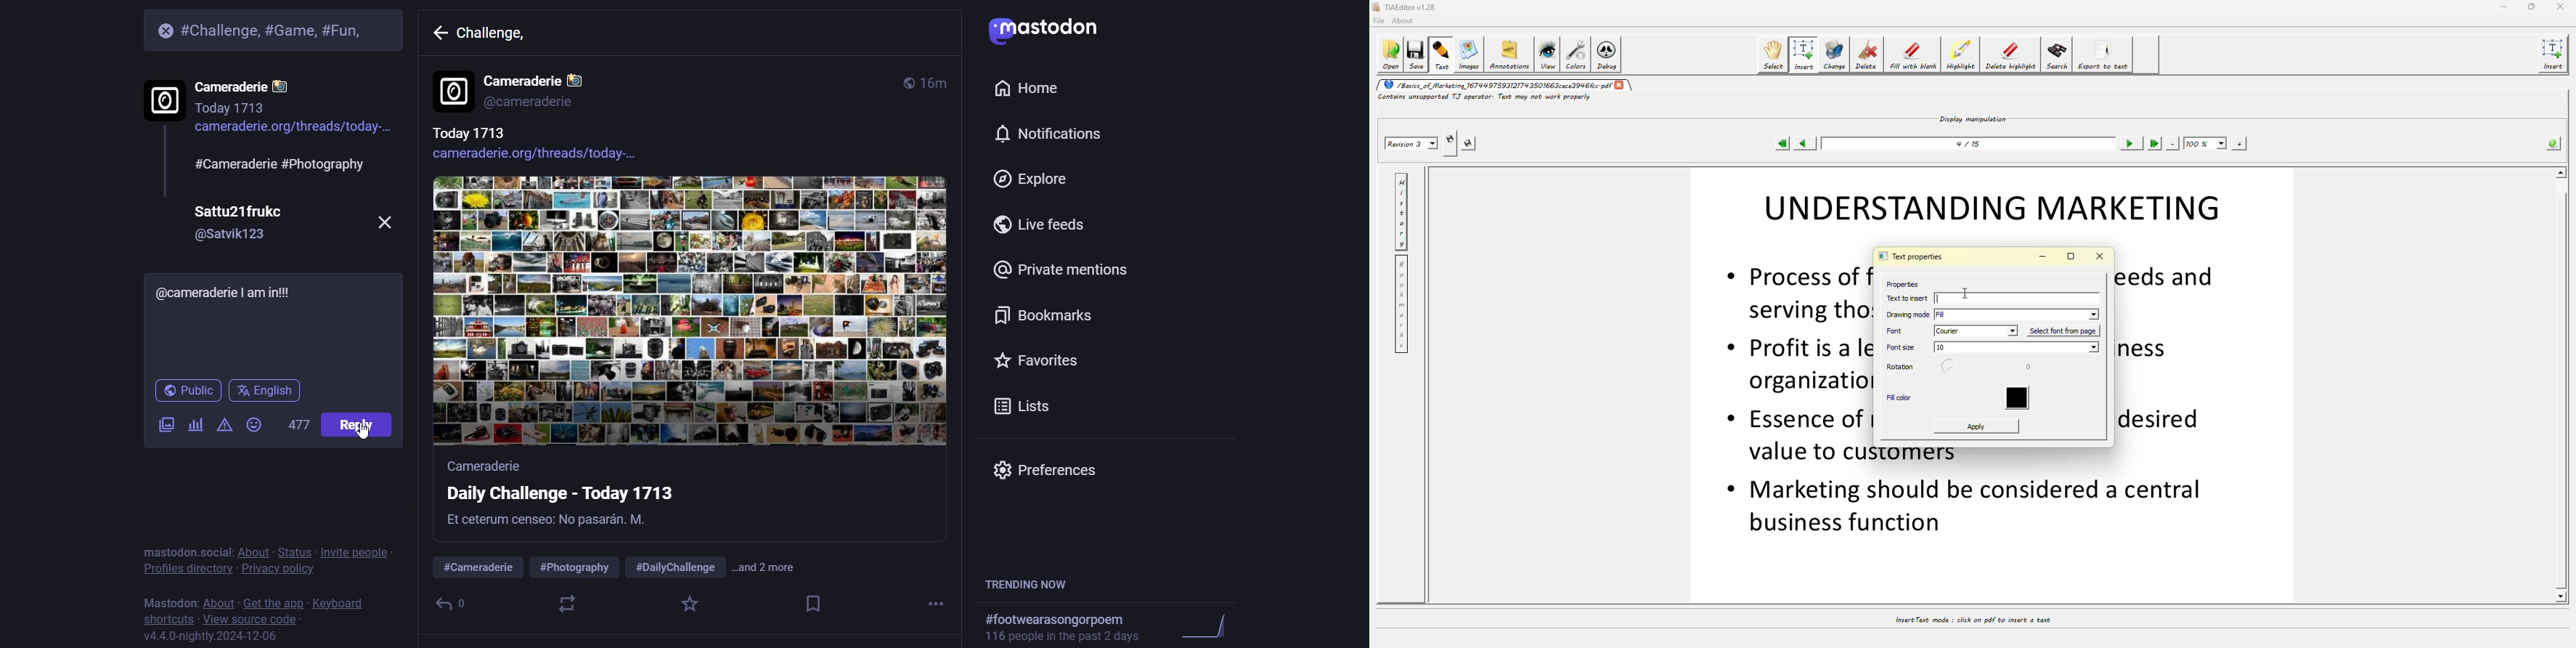  Describe the element at coordinates (277, 568) in the screenshot. I see `privacy policy` at that location.